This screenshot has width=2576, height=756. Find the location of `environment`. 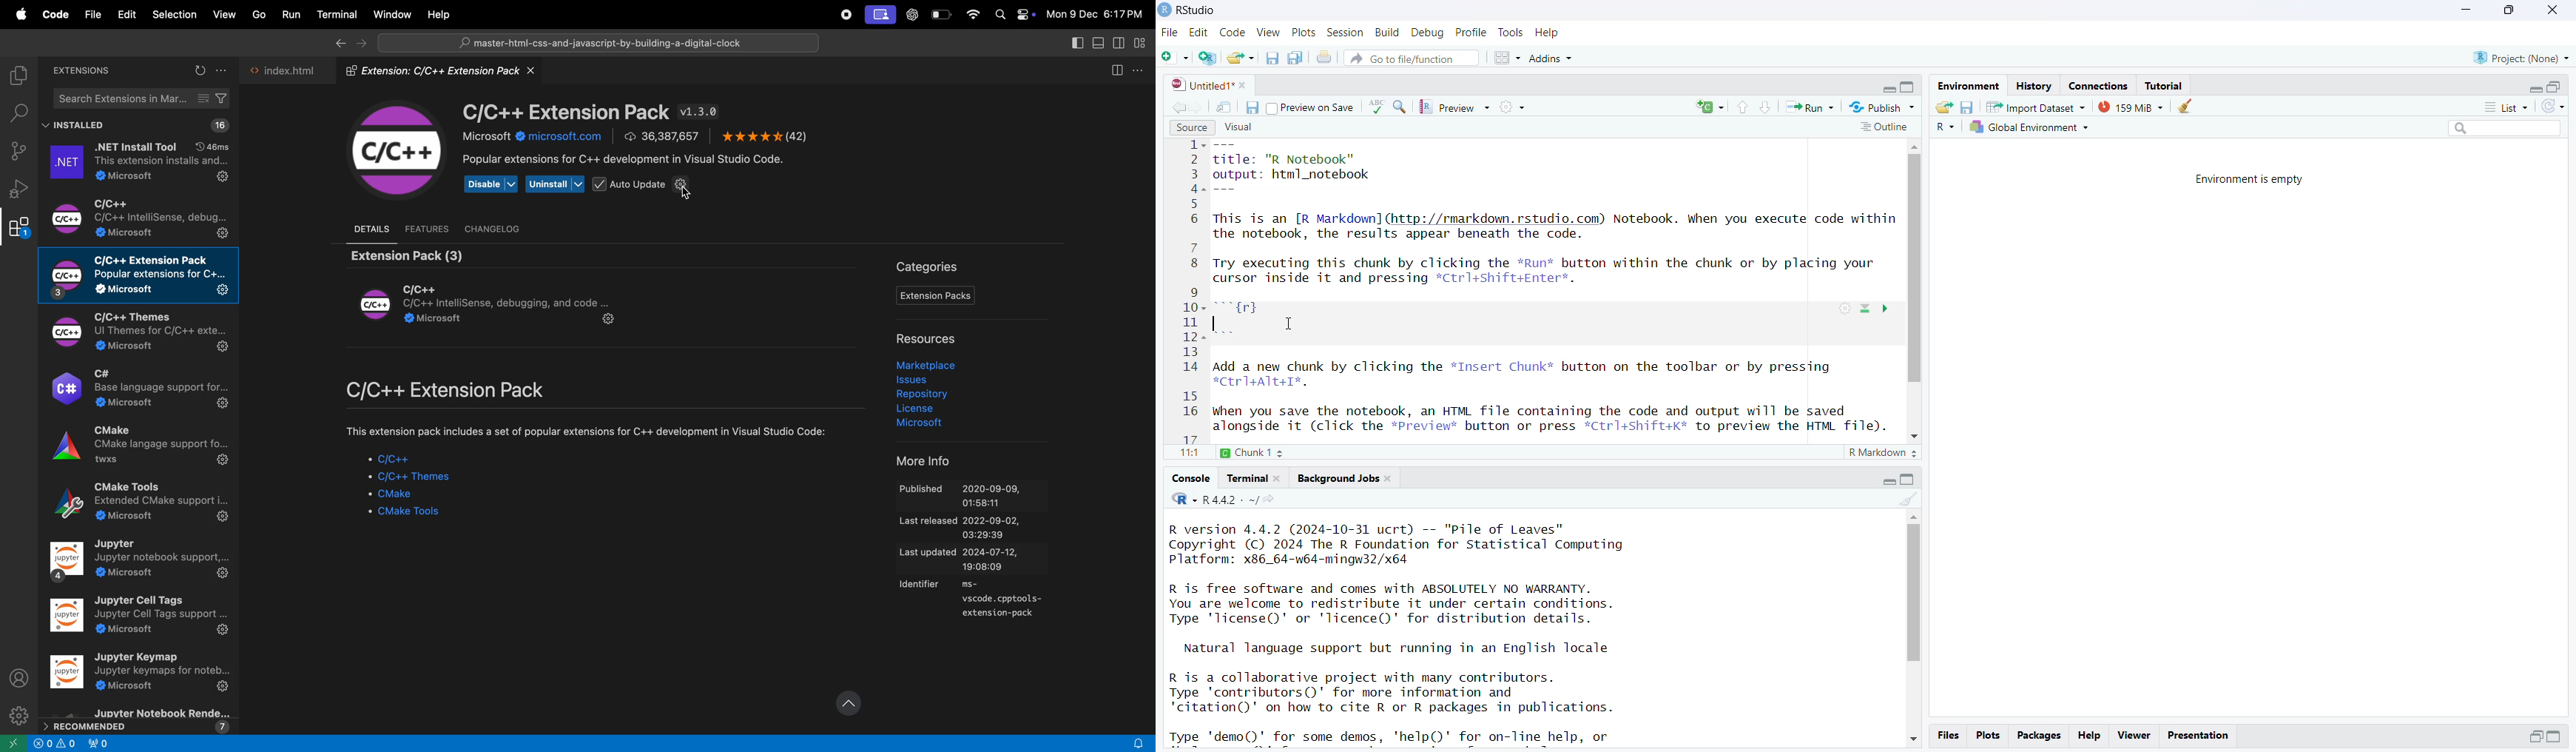

environment is located at coordinates (1967, 86).